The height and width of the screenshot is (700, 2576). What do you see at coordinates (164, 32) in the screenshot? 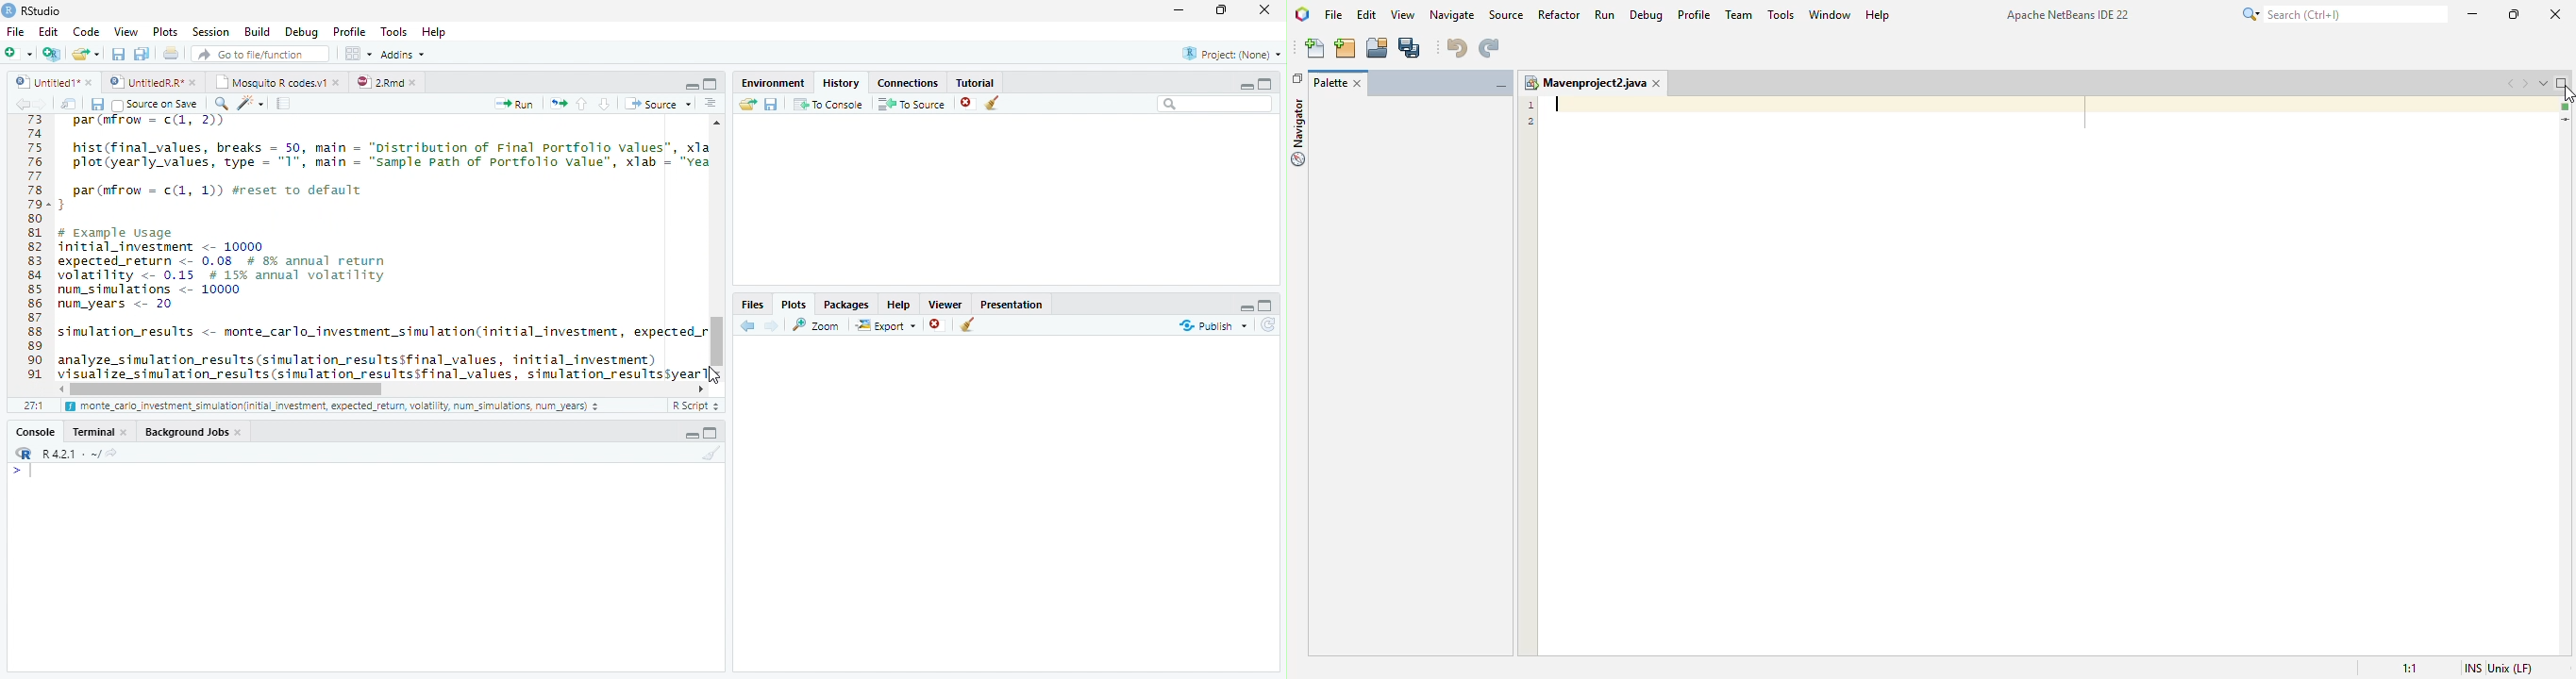
I see `Plots` at bounding box center [164, 32].